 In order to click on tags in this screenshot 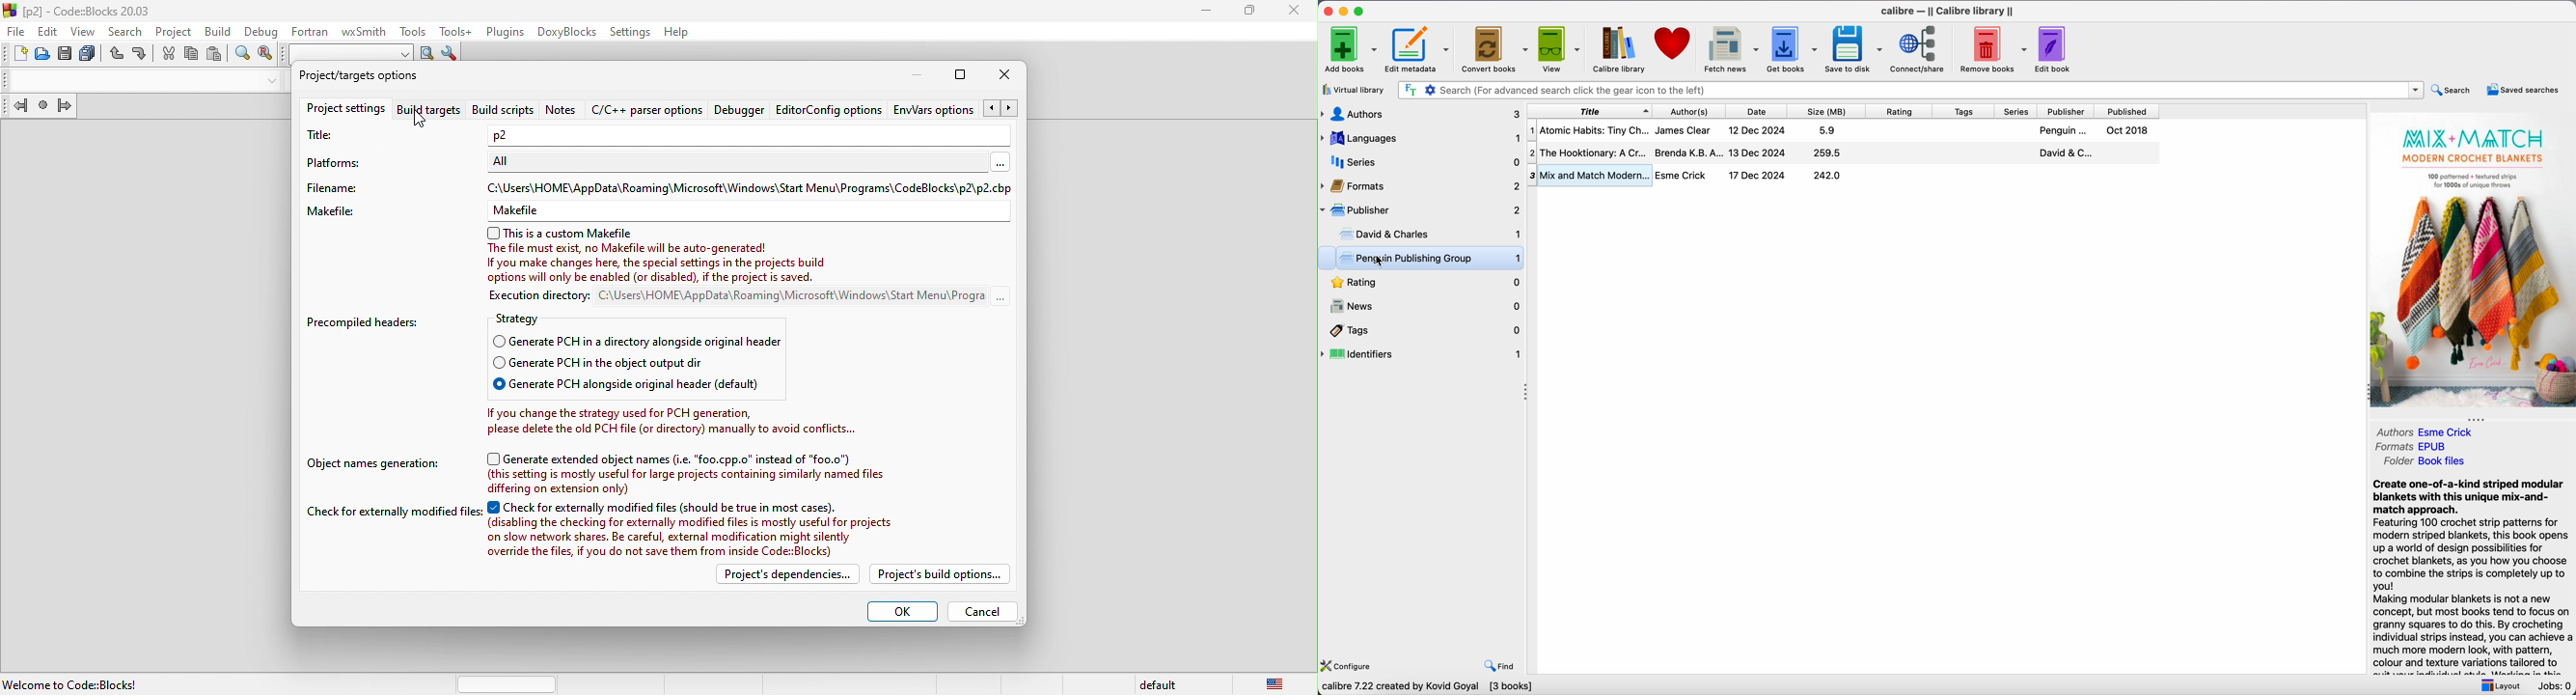, I will do `click(1966, 111)`.